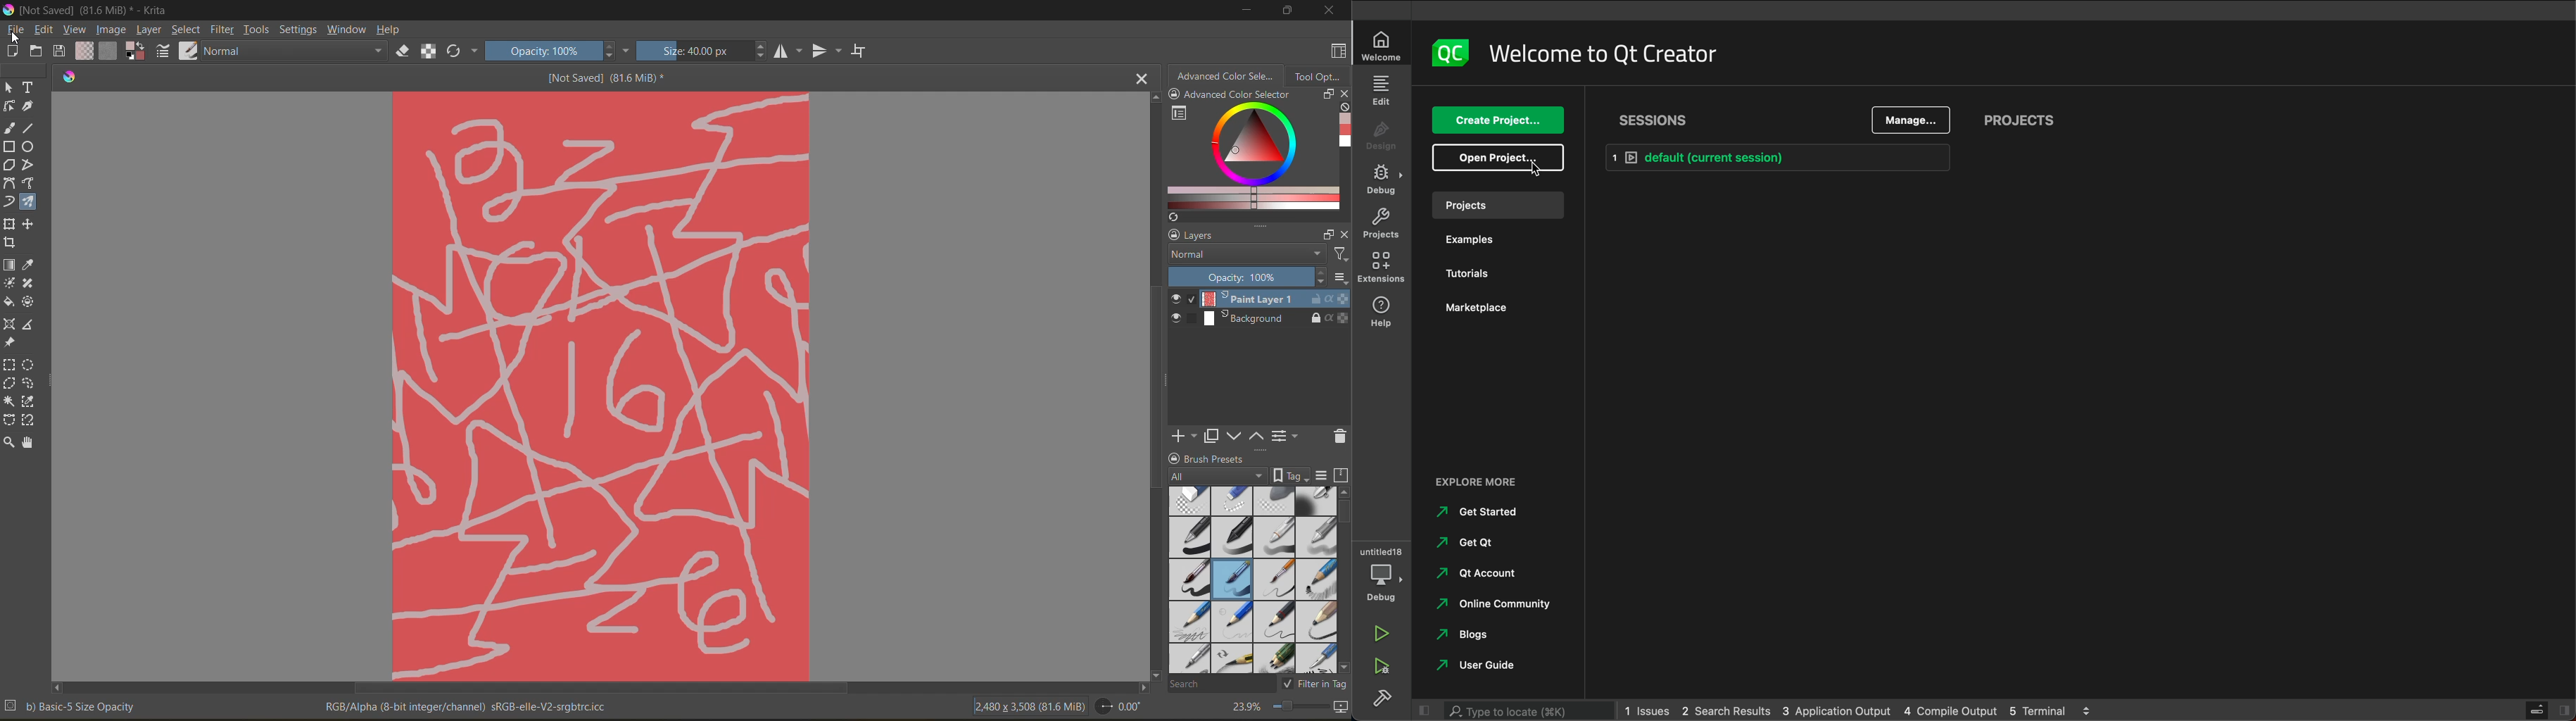  I want to click on lock/unlock docker, so click(1170, 235).